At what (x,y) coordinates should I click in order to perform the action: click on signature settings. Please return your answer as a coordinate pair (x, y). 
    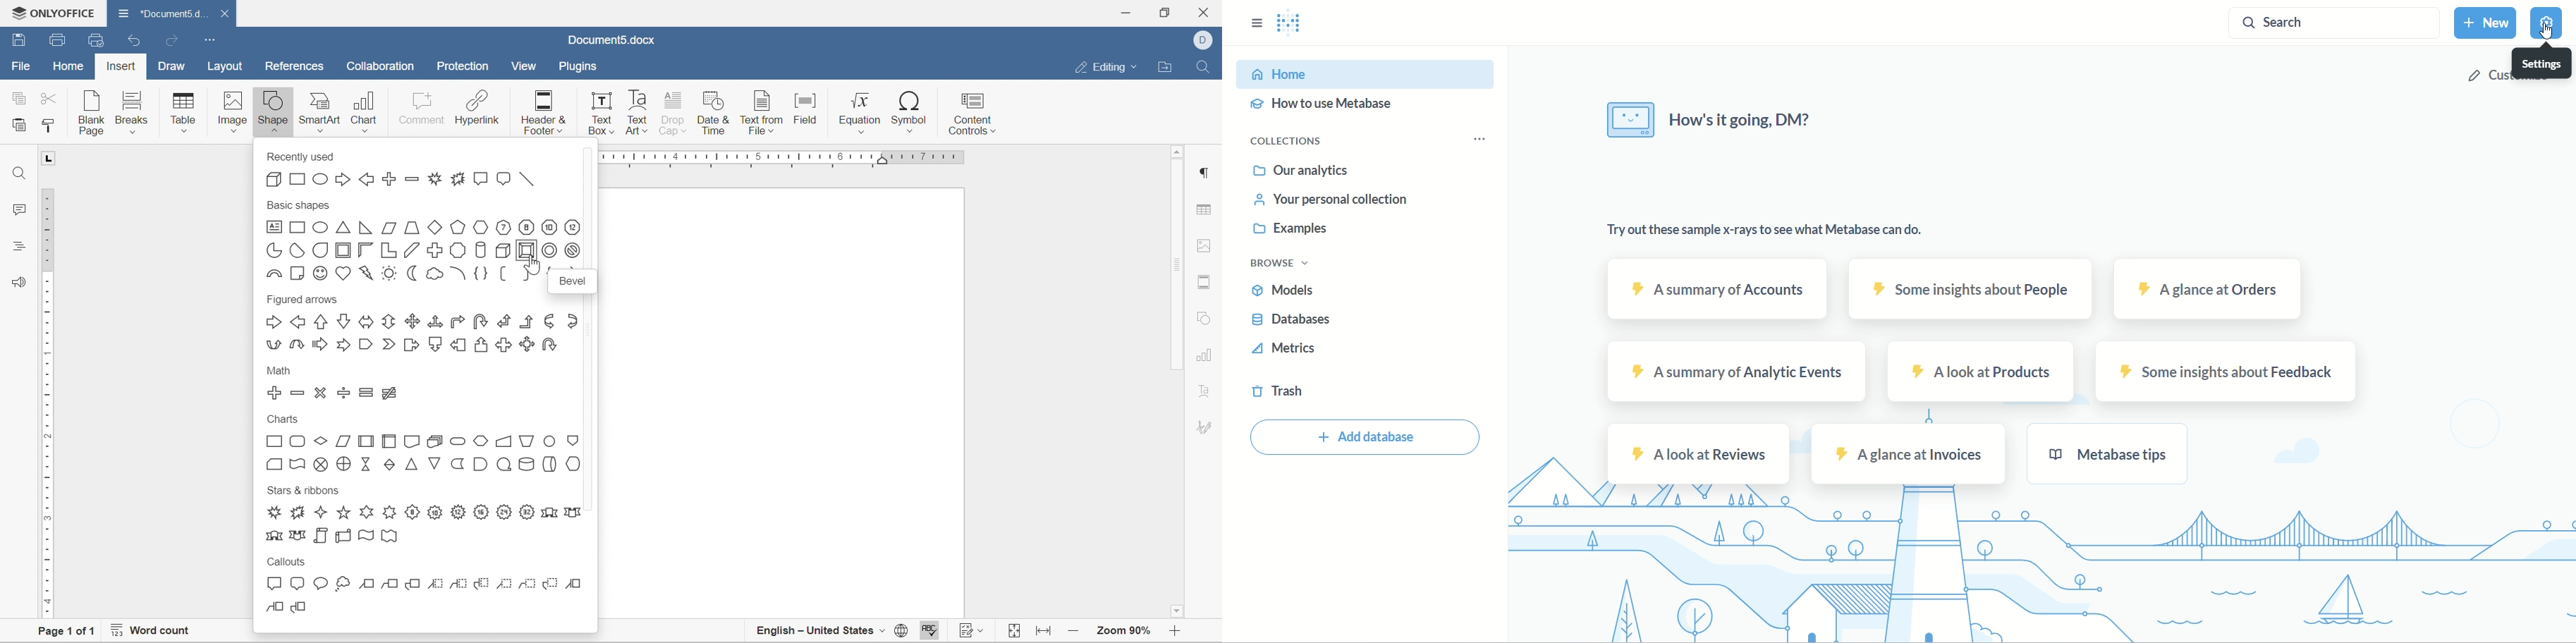
    Looking at the image, I should click on (1206, 427).